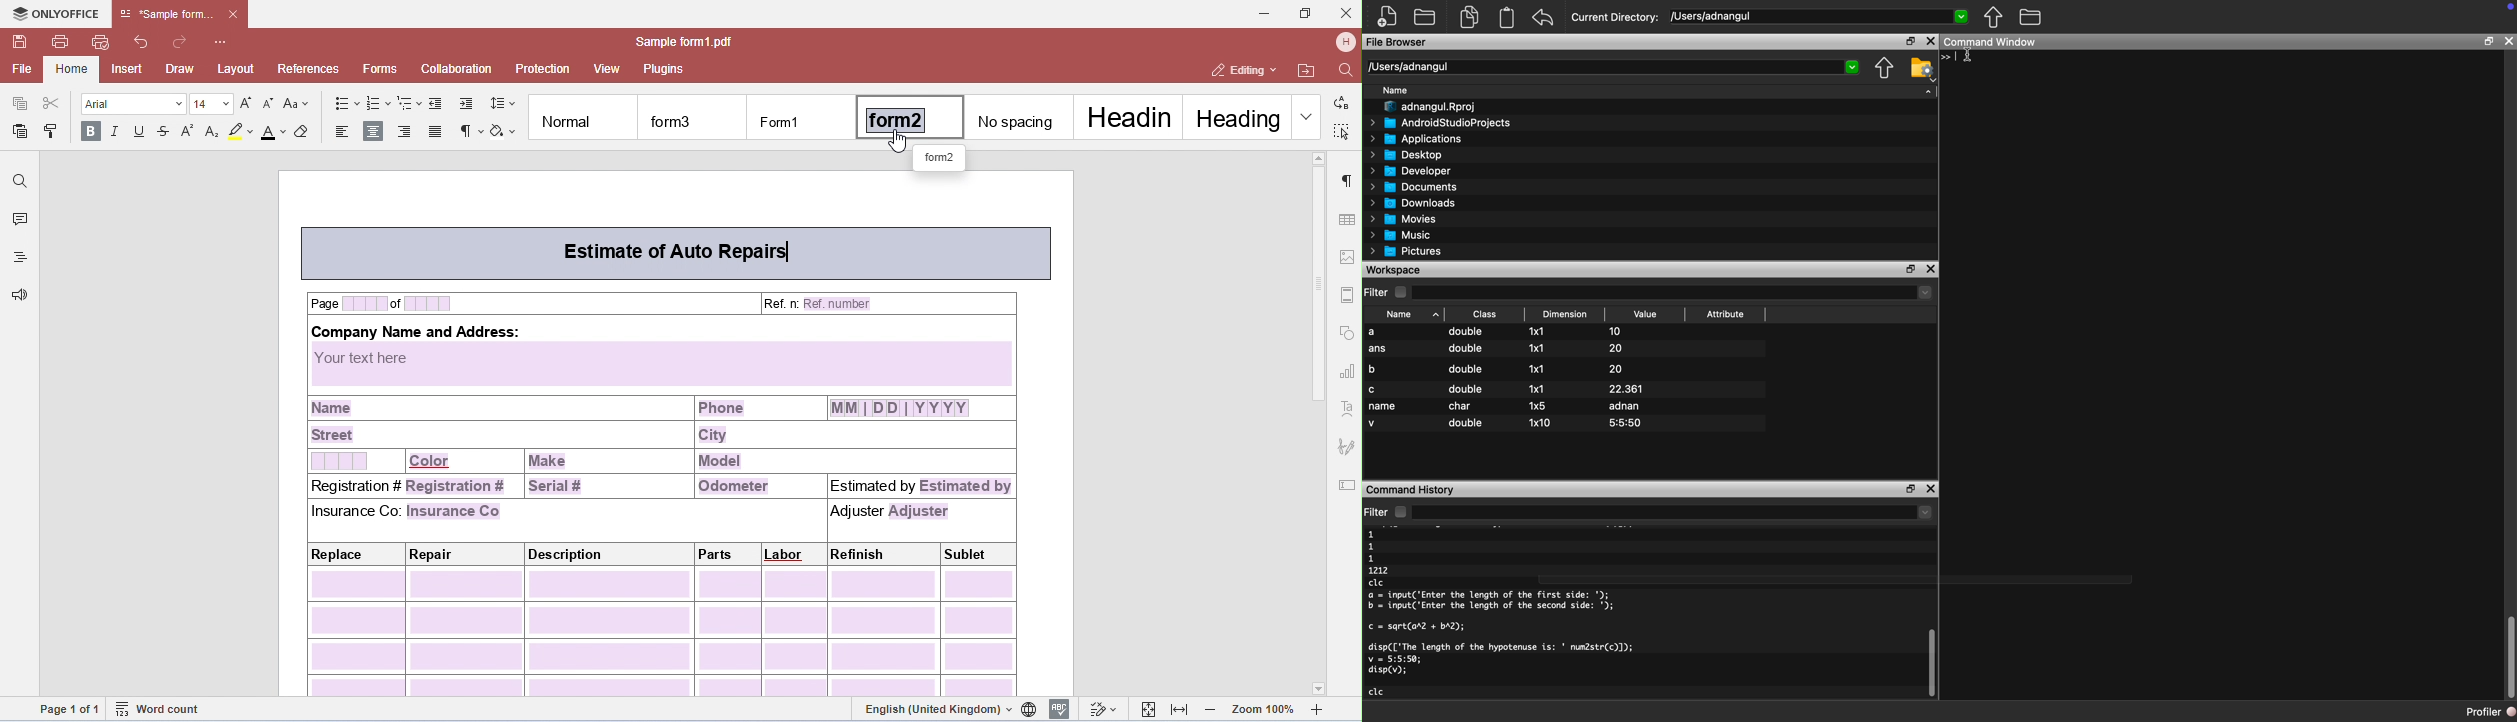 The height and width of the screenshot is (728, 2520). Describe the element at coordinates (1909, 489) in the screenshot. I see `maximize` at that location.